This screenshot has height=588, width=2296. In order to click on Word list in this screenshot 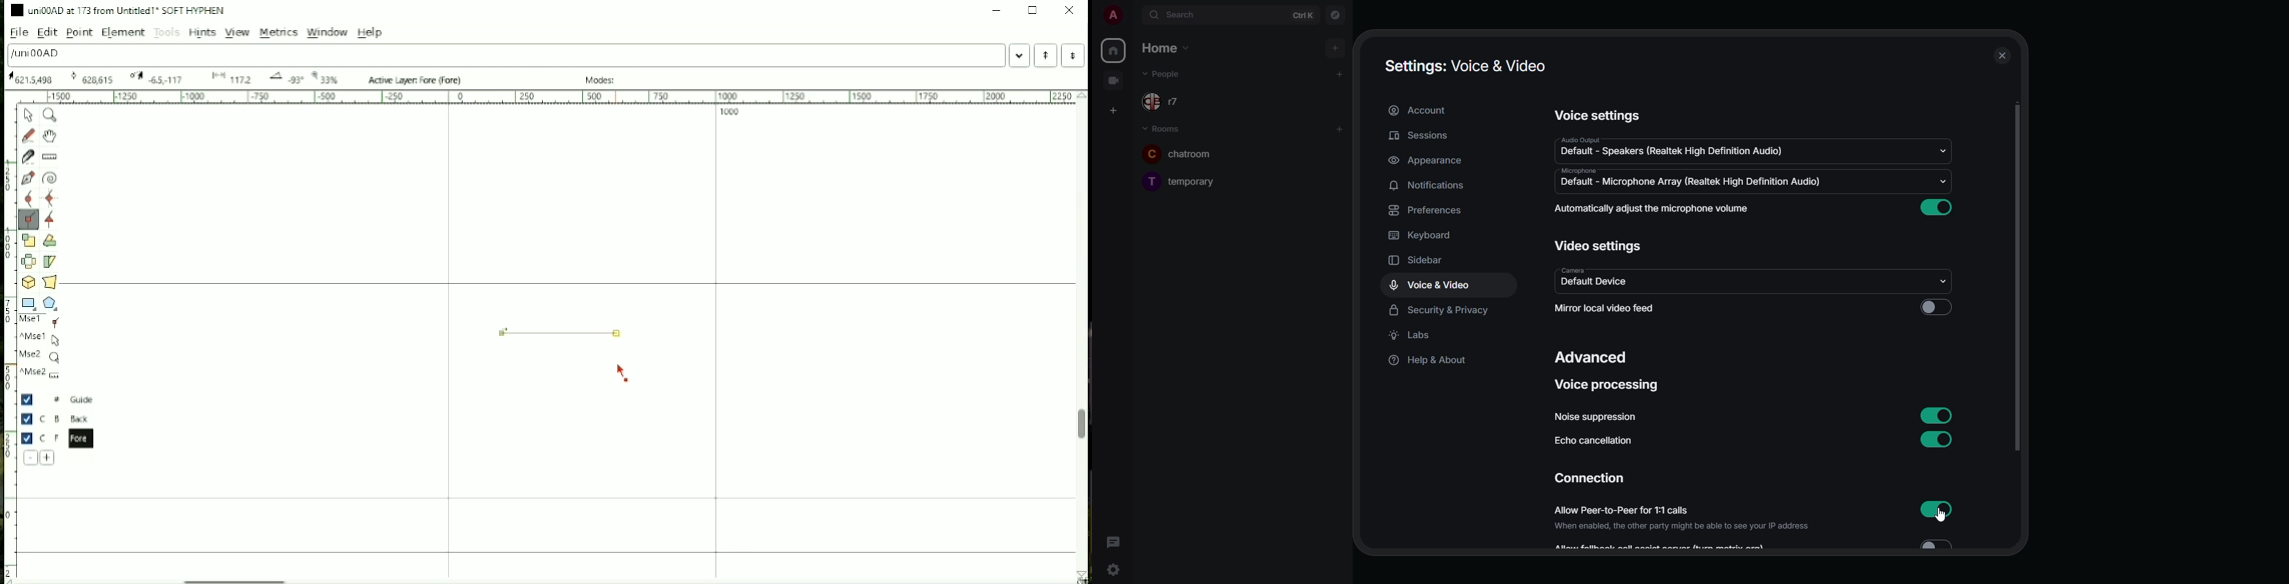, I will do `click(1020, 55)`.